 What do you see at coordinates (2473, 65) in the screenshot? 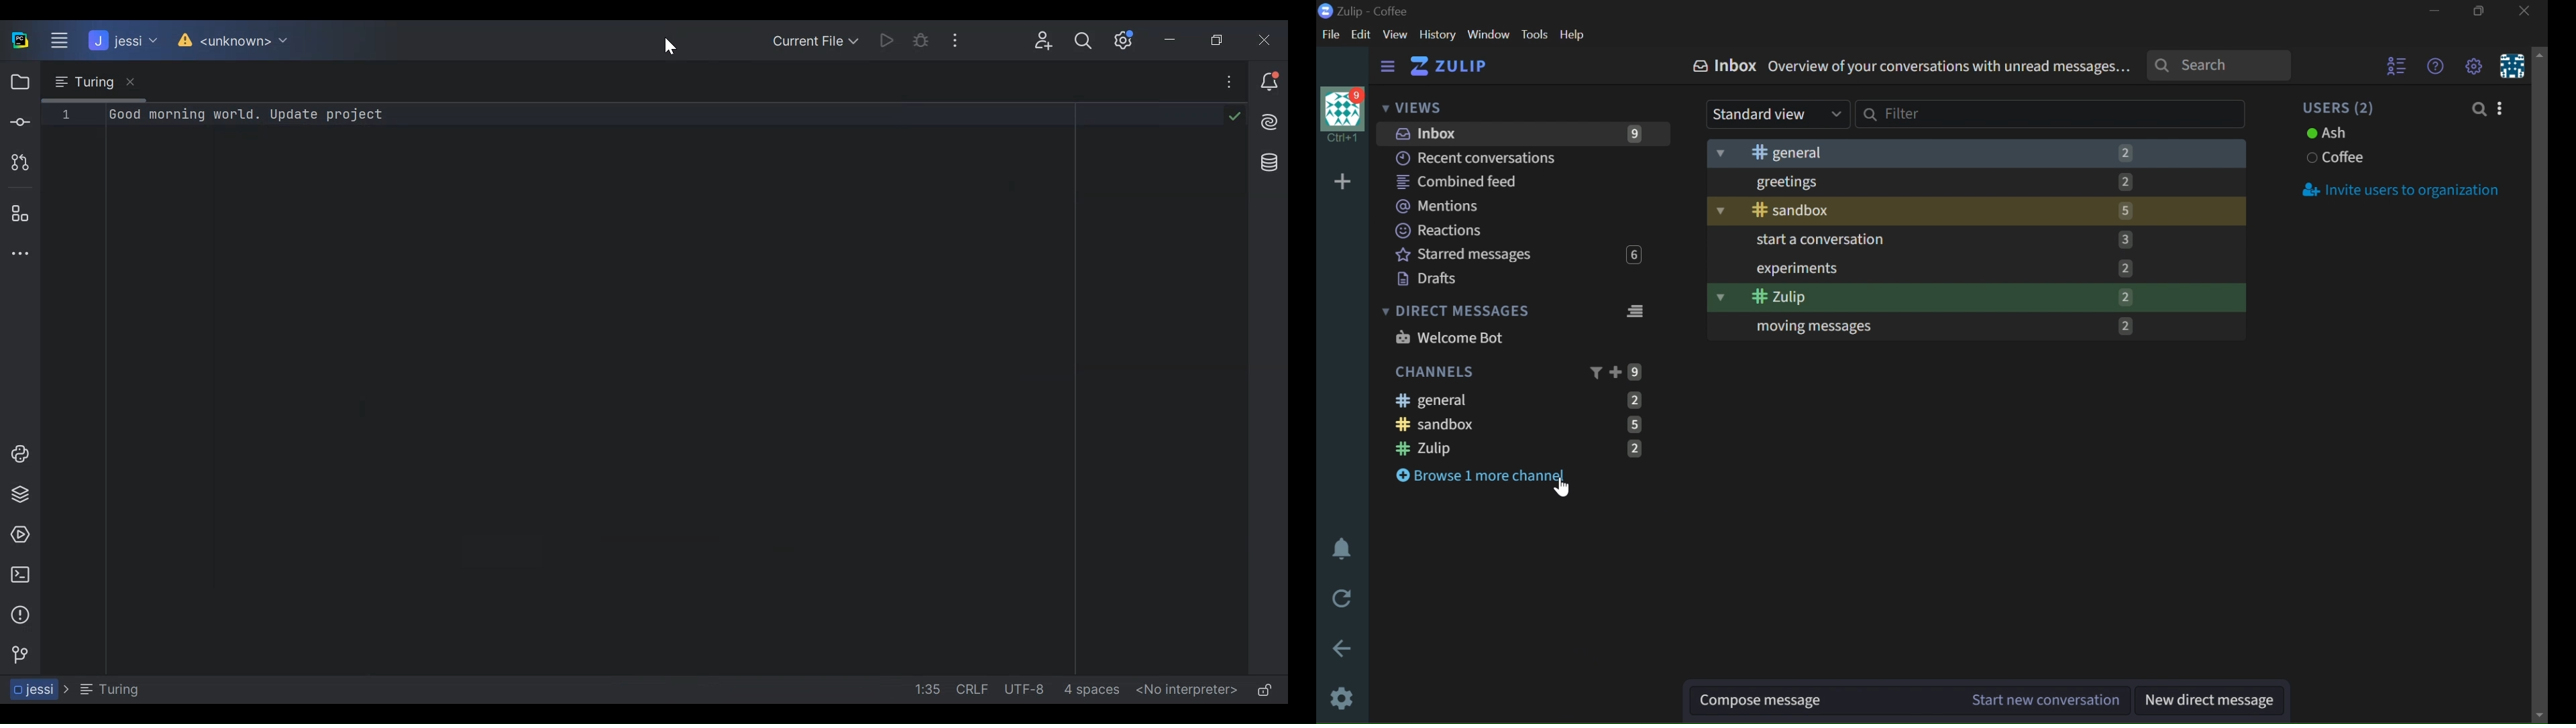
I see `SETTINGS` at bounding box center [2473, 65].